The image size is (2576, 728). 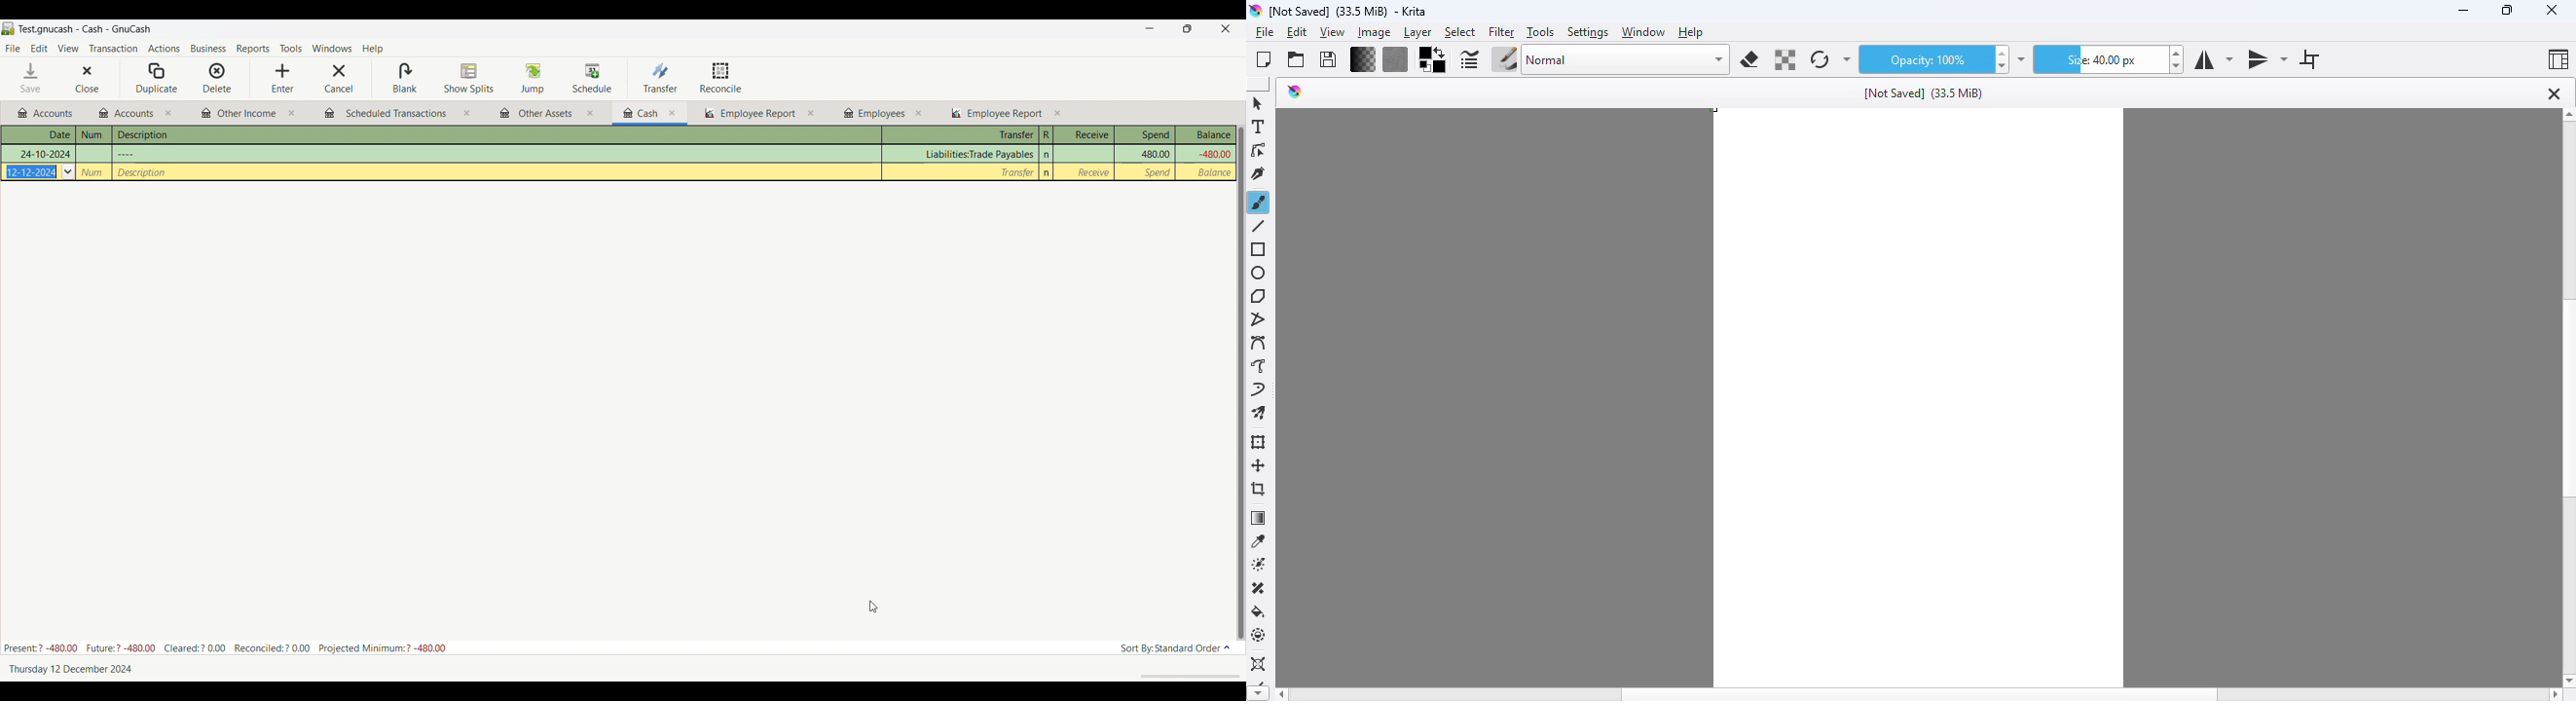 What do you see at coordinates (1363, 59) in the screenshot?
I see `fill gradients` at bounding box center [1363, 59].